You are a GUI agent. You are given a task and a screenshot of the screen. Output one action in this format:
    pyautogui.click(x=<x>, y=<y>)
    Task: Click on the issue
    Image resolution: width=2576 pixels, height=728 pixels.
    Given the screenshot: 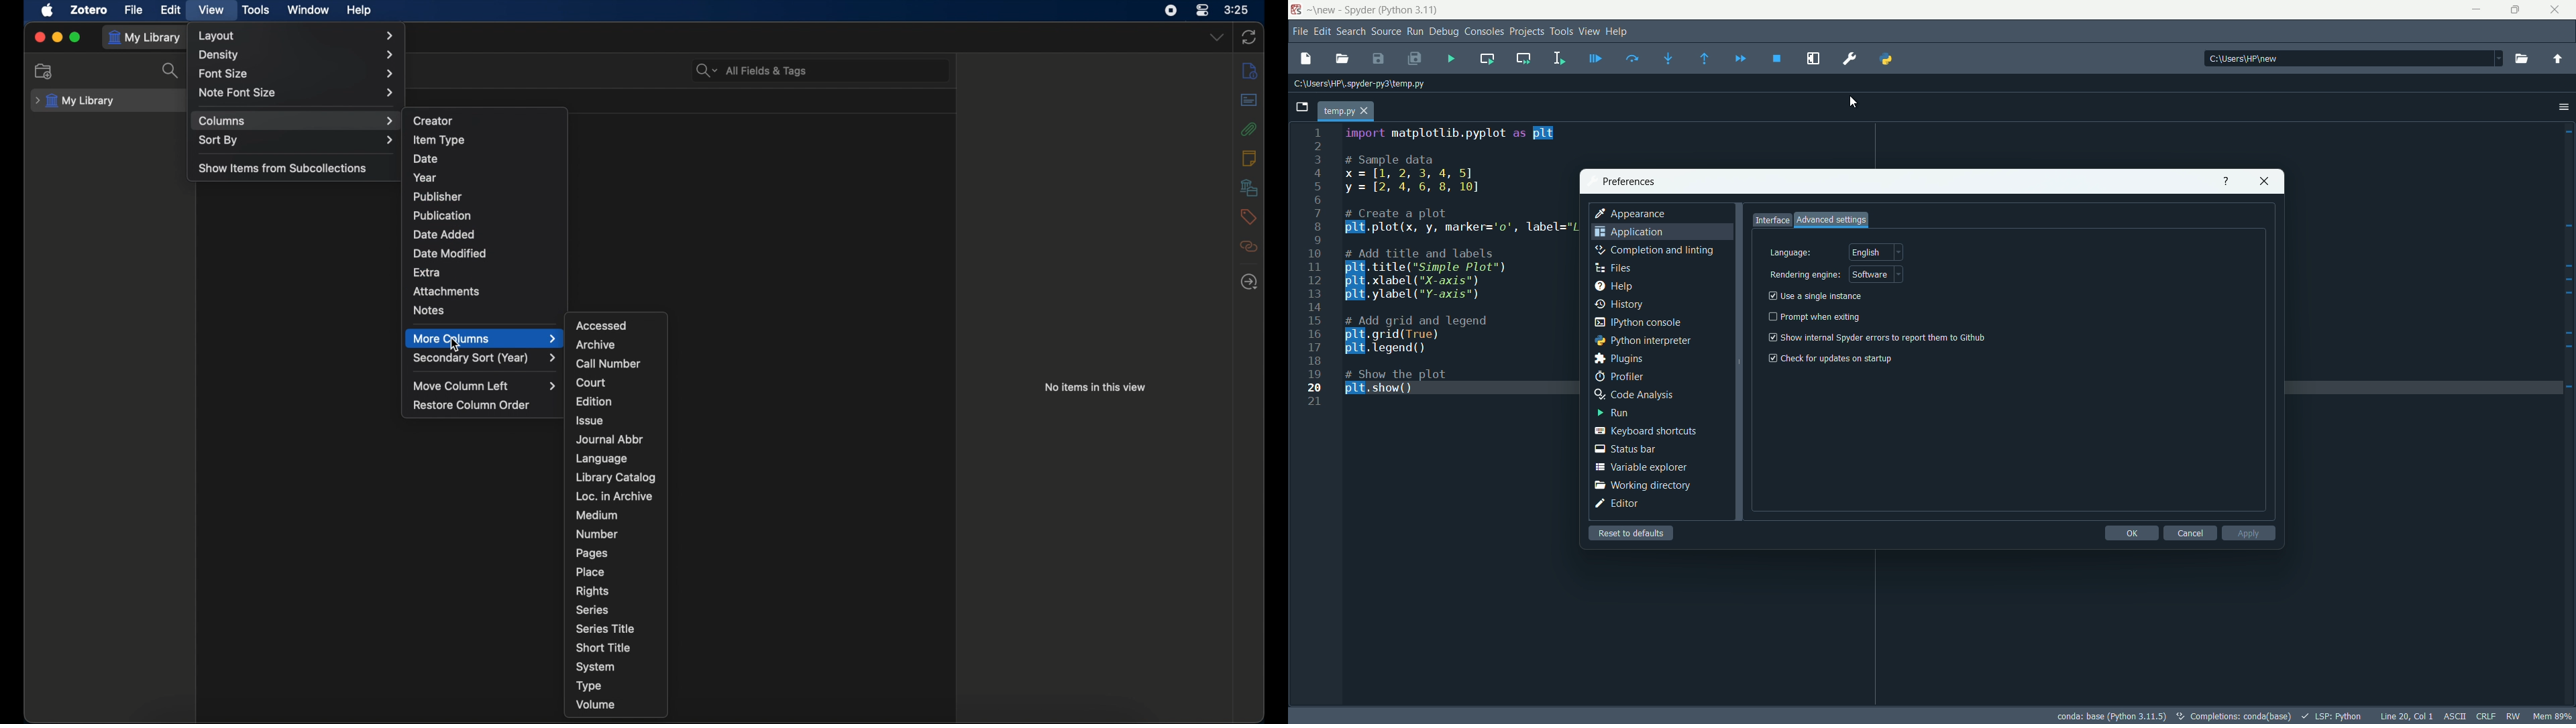 What is the action you would take?
    pyautogui.click(x=590, y=420)
    